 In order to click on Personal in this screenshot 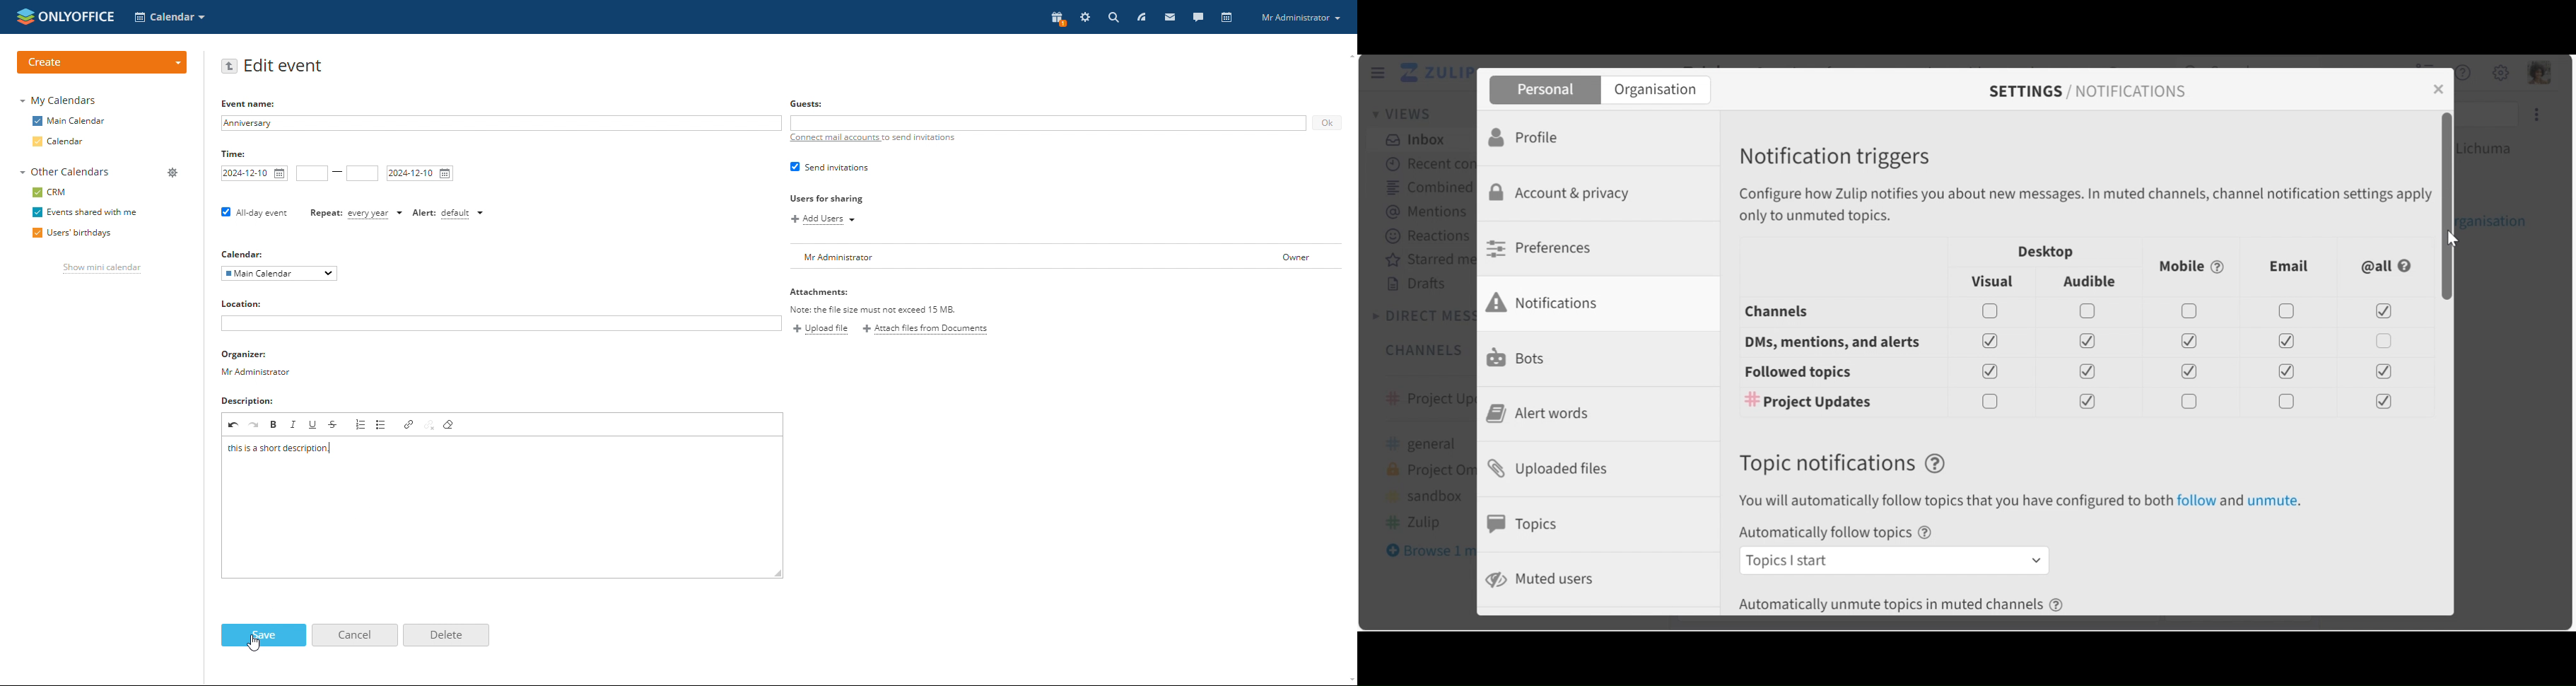, I will do `click(1543, 90)`.